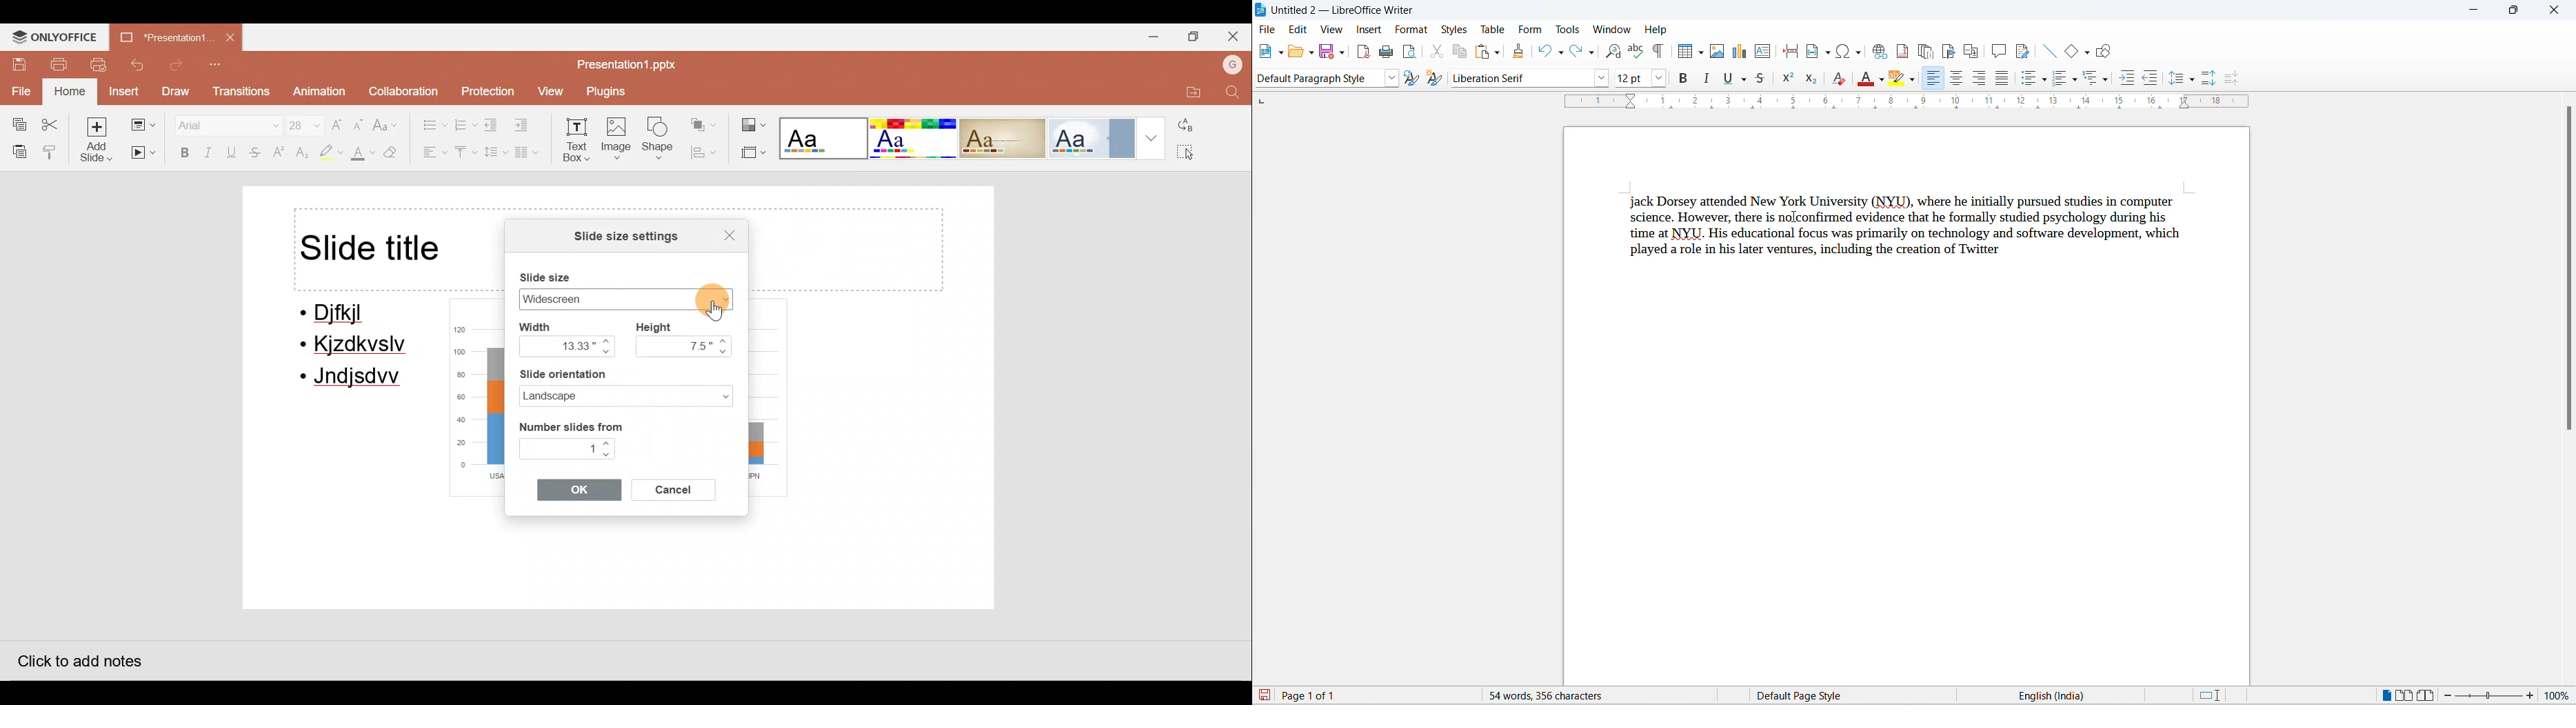 The height and width of the screenshot is (728, 2576). Describe the element at coordinates (403, 88) in the screenshot. I see `Collaboration` at that location.